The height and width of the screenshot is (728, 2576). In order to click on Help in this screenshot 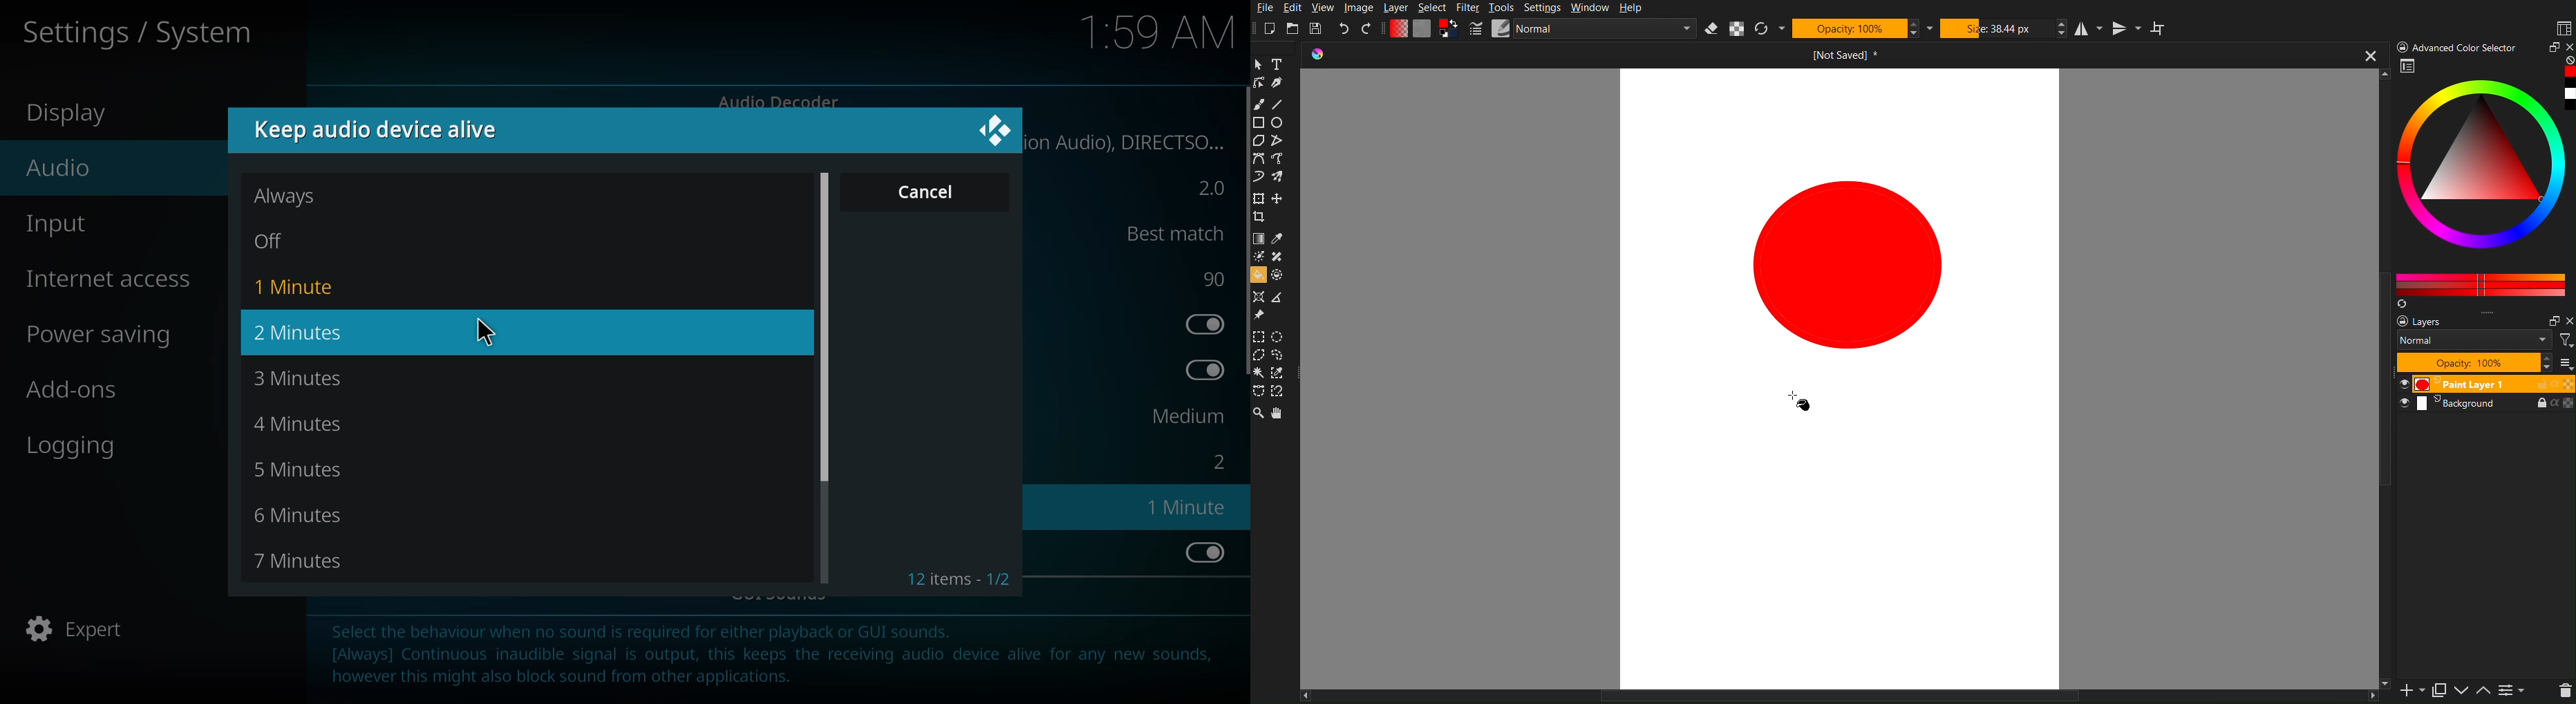, I will do `click(1633, 8)`.